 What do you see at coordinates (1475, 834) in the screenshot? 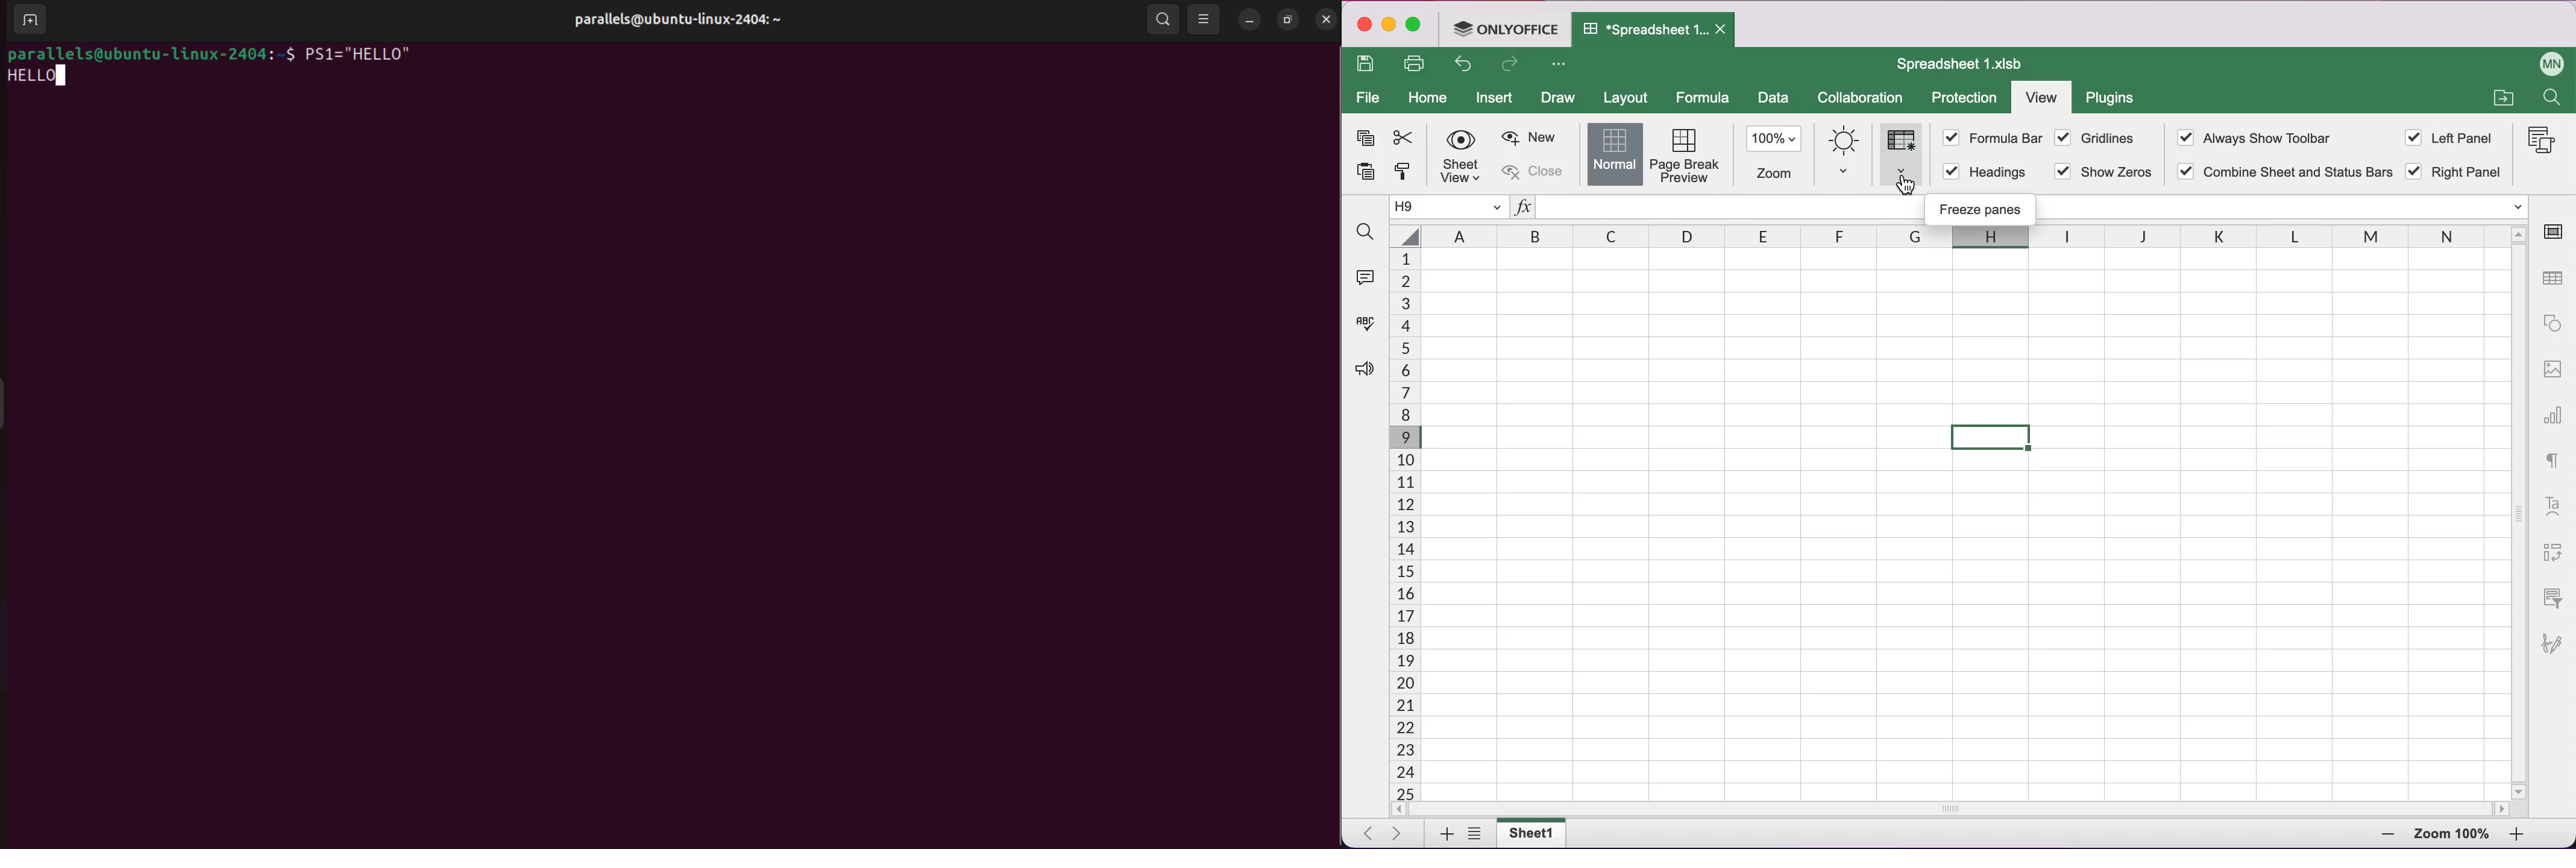
I see `list all tabs` at bounding box center [1475, 834].